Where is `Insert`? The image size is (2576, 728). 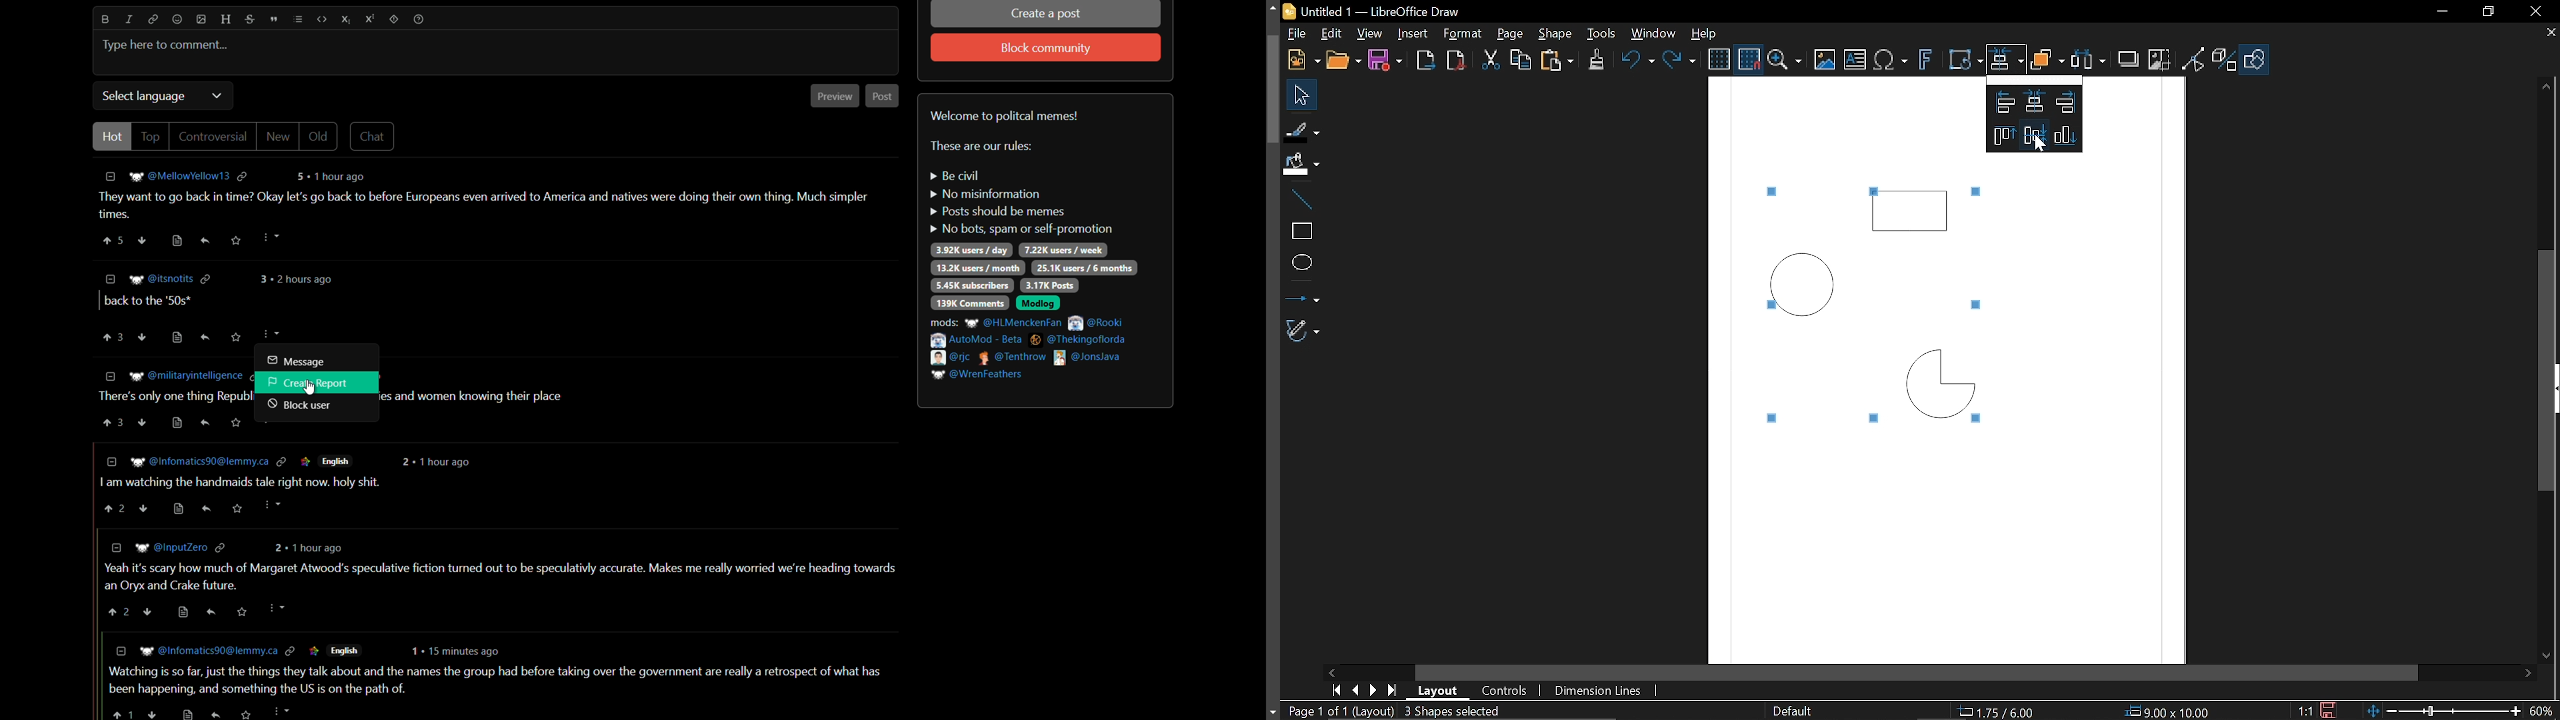 Insert is located at coordinates (1411, 35).